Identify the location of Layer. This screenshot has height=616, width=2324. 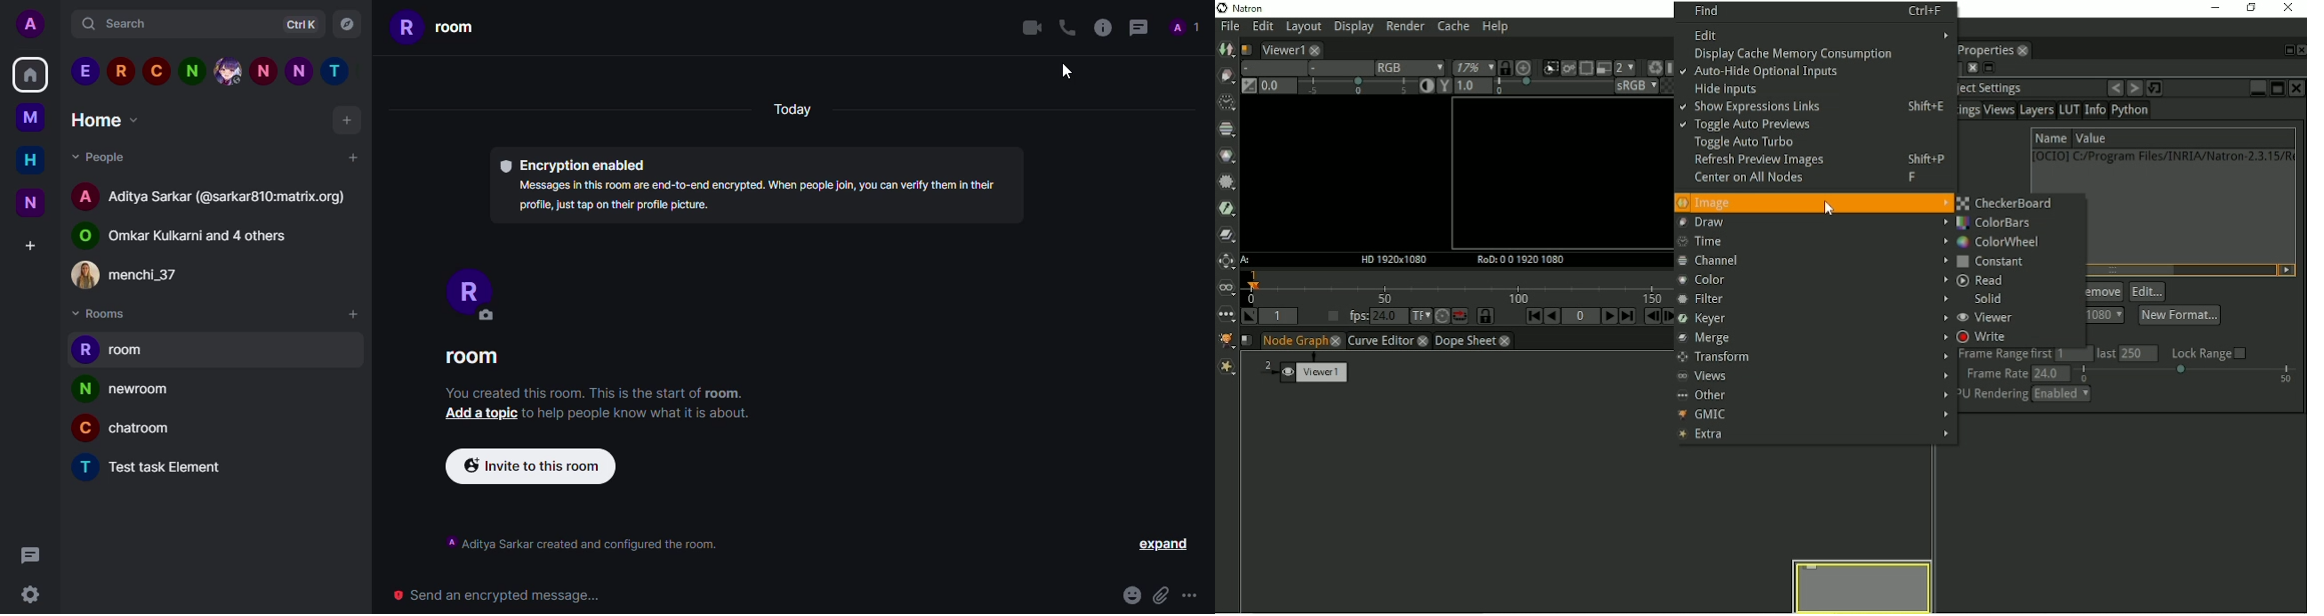
(1270, 68).